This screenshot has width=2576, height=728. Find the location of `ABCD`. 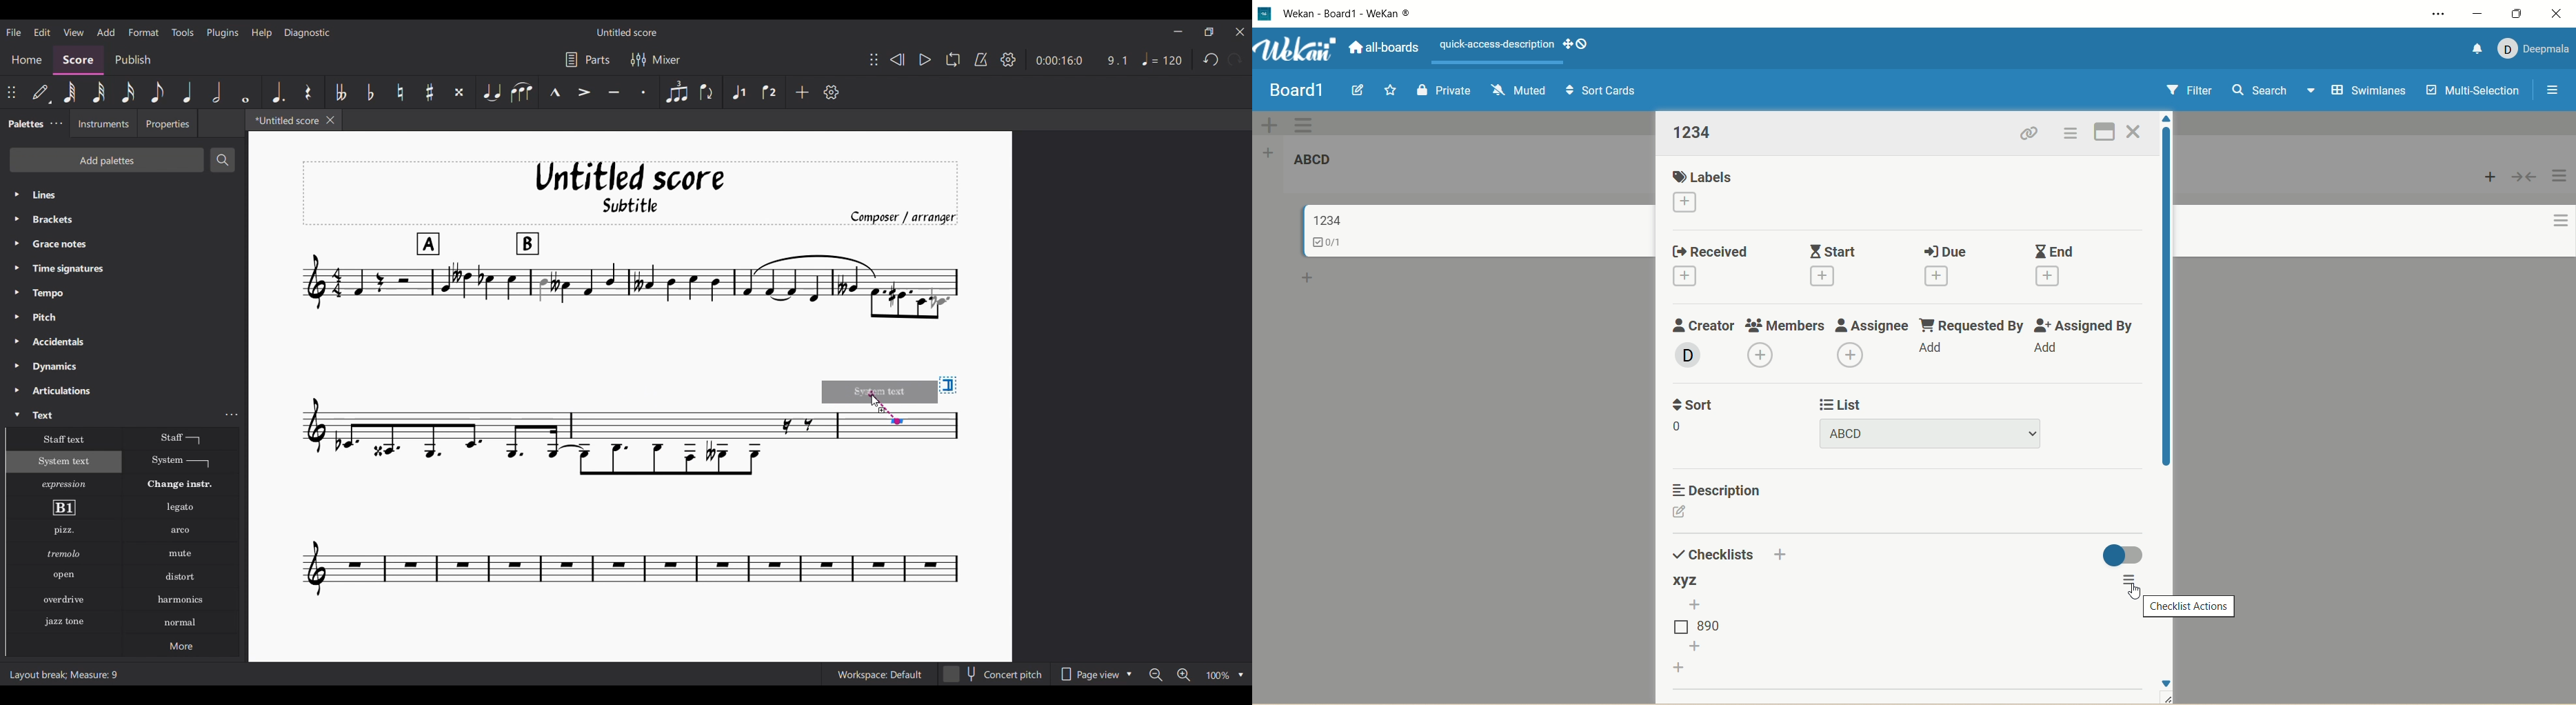

ABCD is located at coordinates (1932, 433).